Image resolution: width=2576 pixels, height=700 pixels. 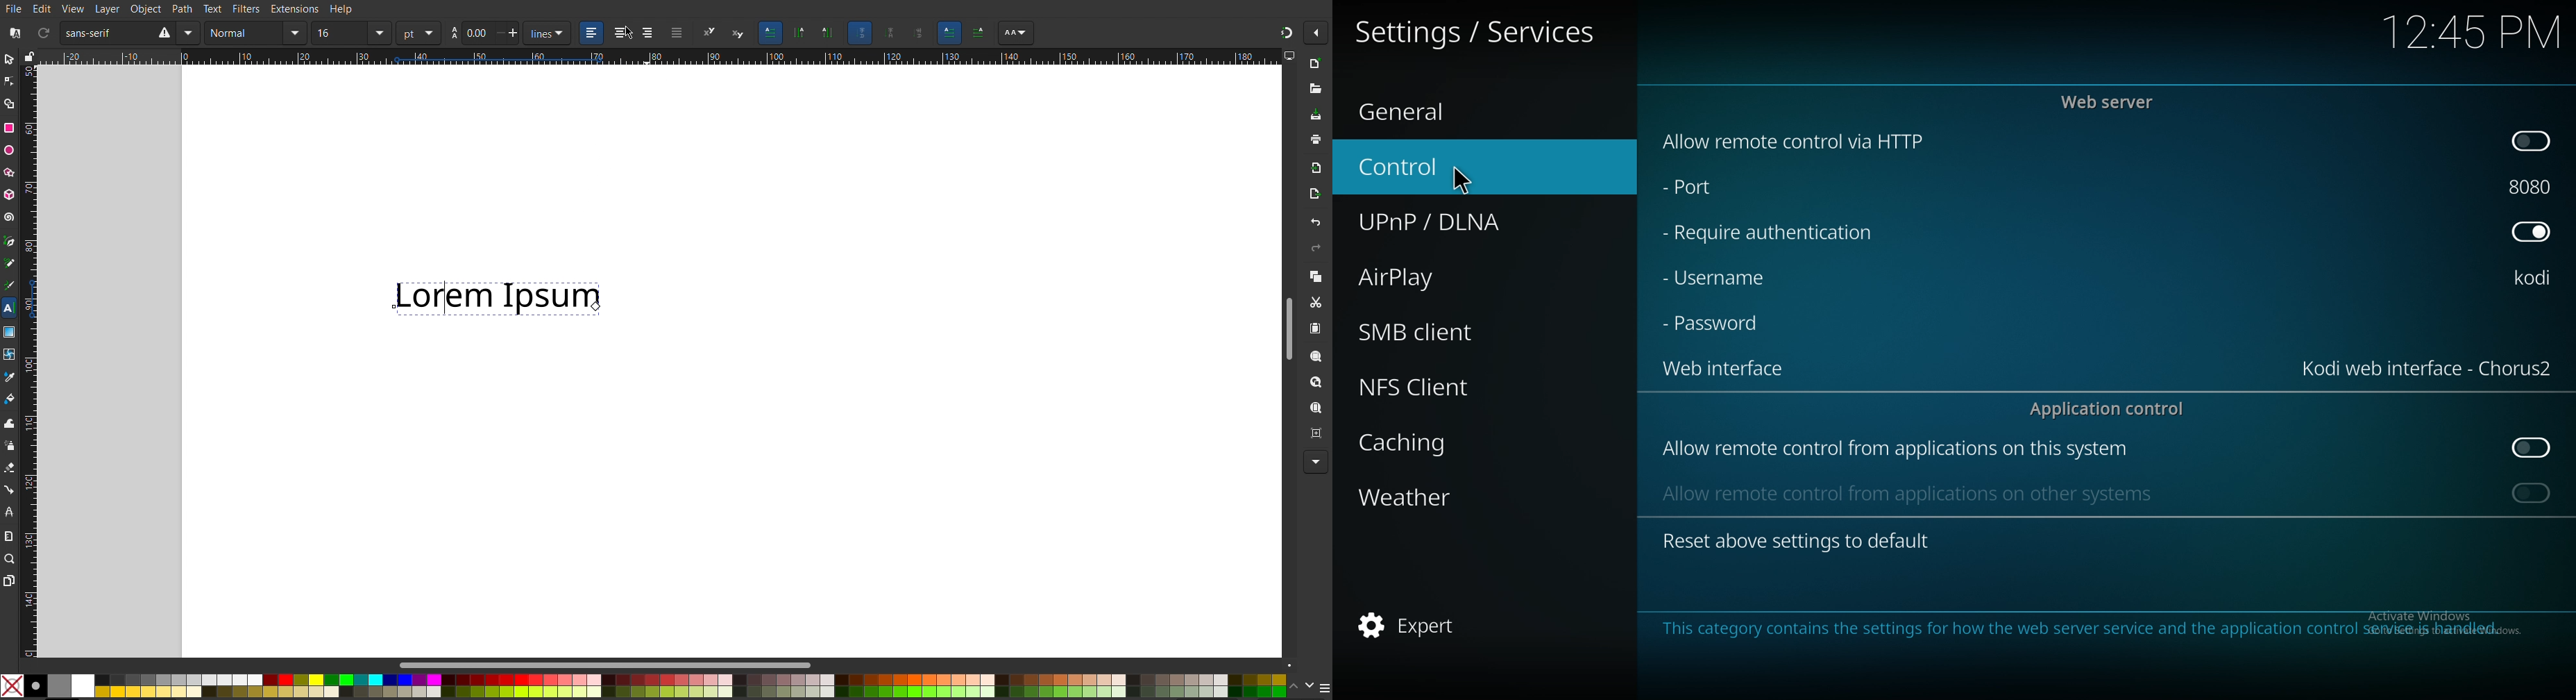 What do you see at coordinates (12, 8) in the screenshot?
I see `FIle` at bounding box center [12, 8].